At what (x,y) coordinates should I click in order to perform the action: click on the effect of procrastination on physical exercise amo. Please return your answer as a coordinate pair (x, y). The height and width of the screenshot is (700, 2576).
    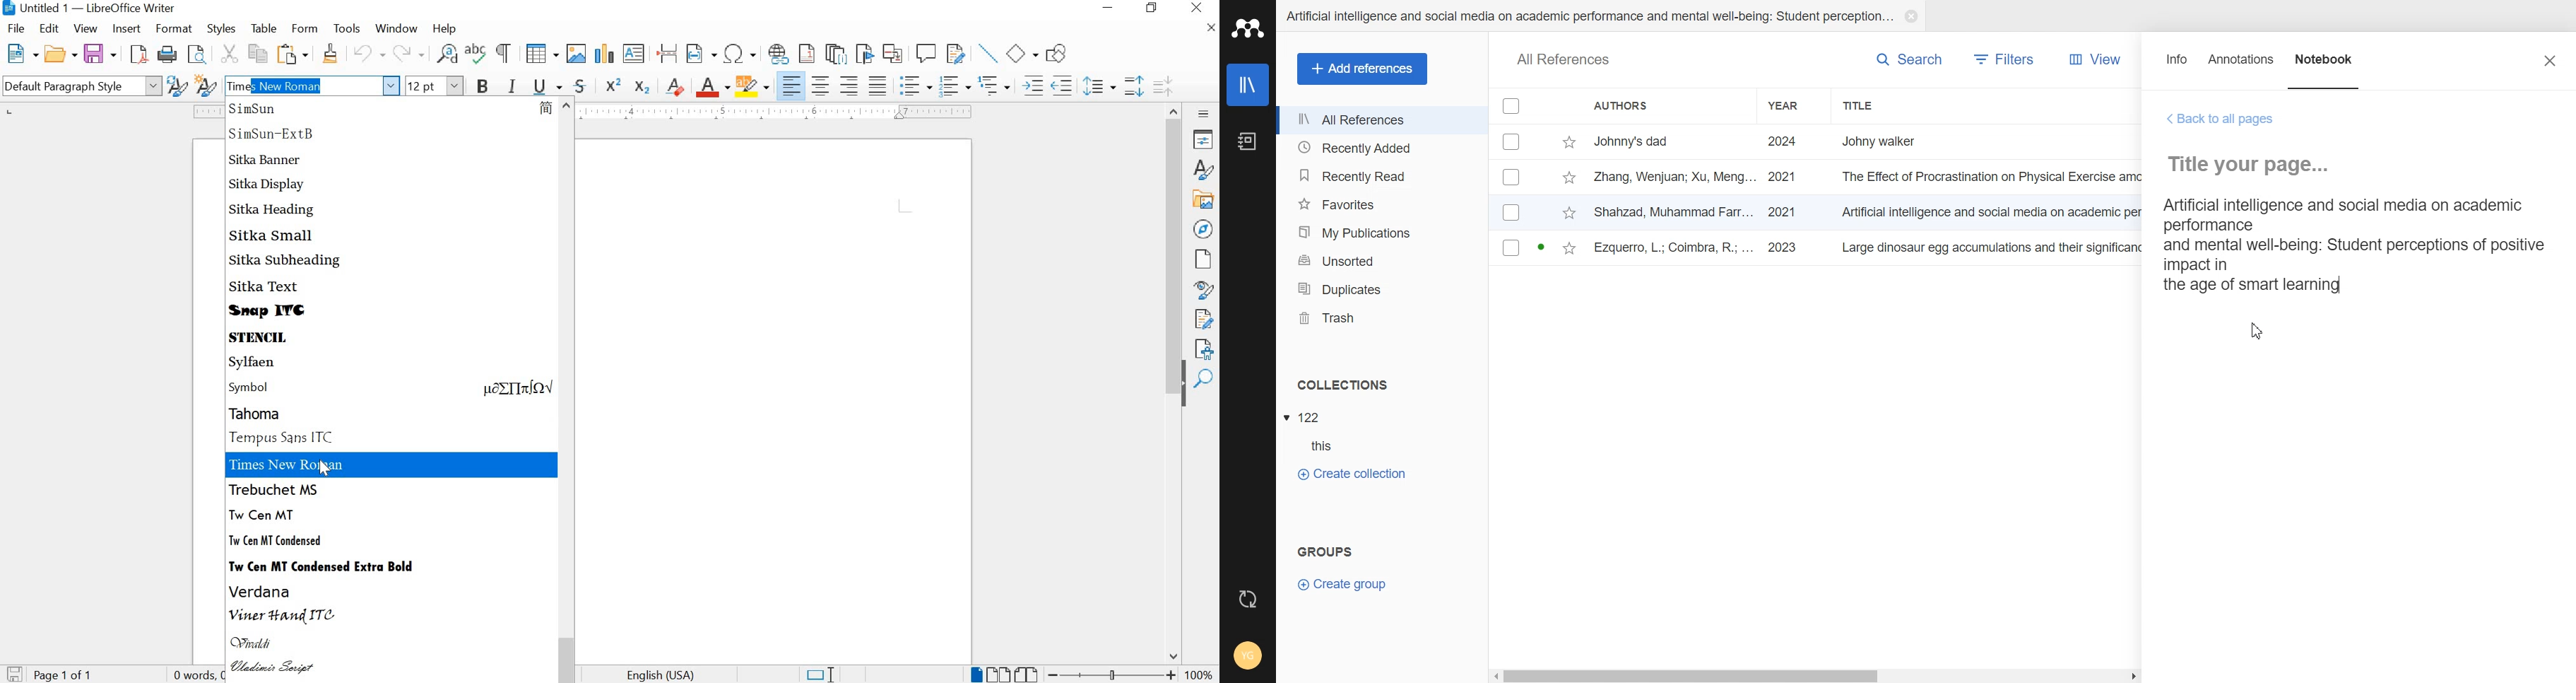
    Looking at the image, I should click on (1993, 177).